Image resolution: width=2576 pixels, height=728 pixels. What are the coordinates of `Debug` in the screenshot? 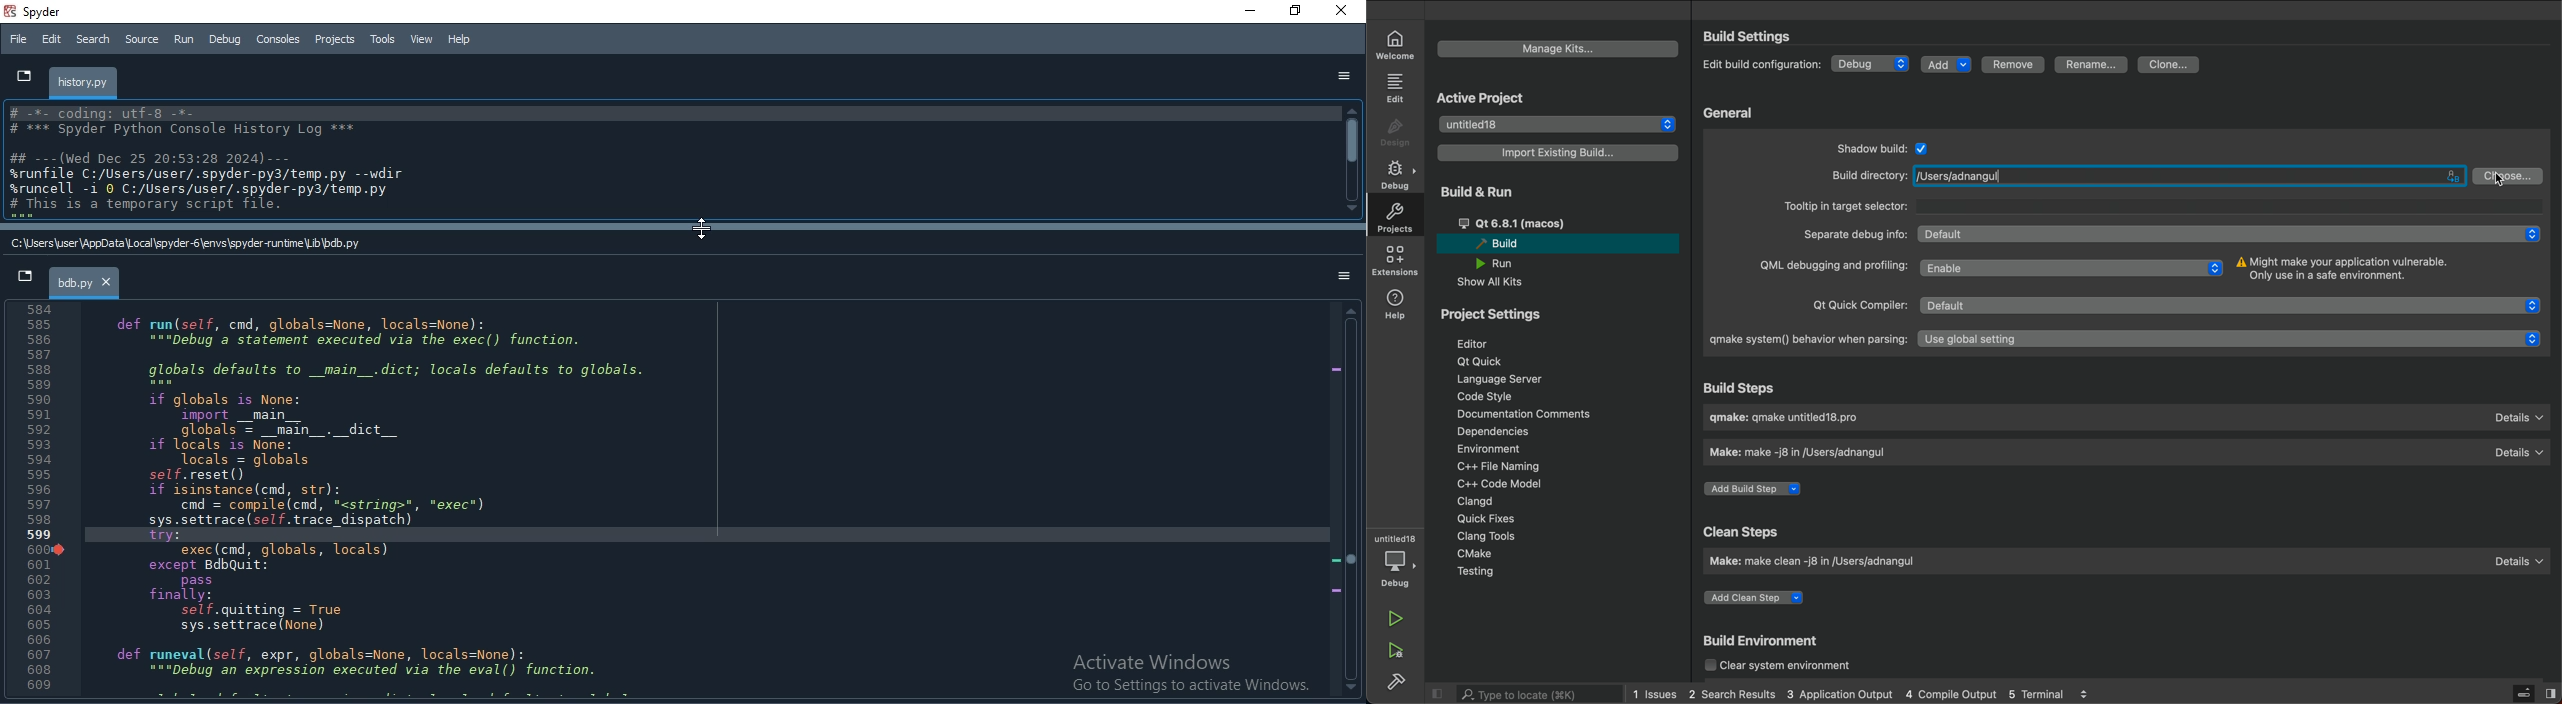 It's located at (223, 41).